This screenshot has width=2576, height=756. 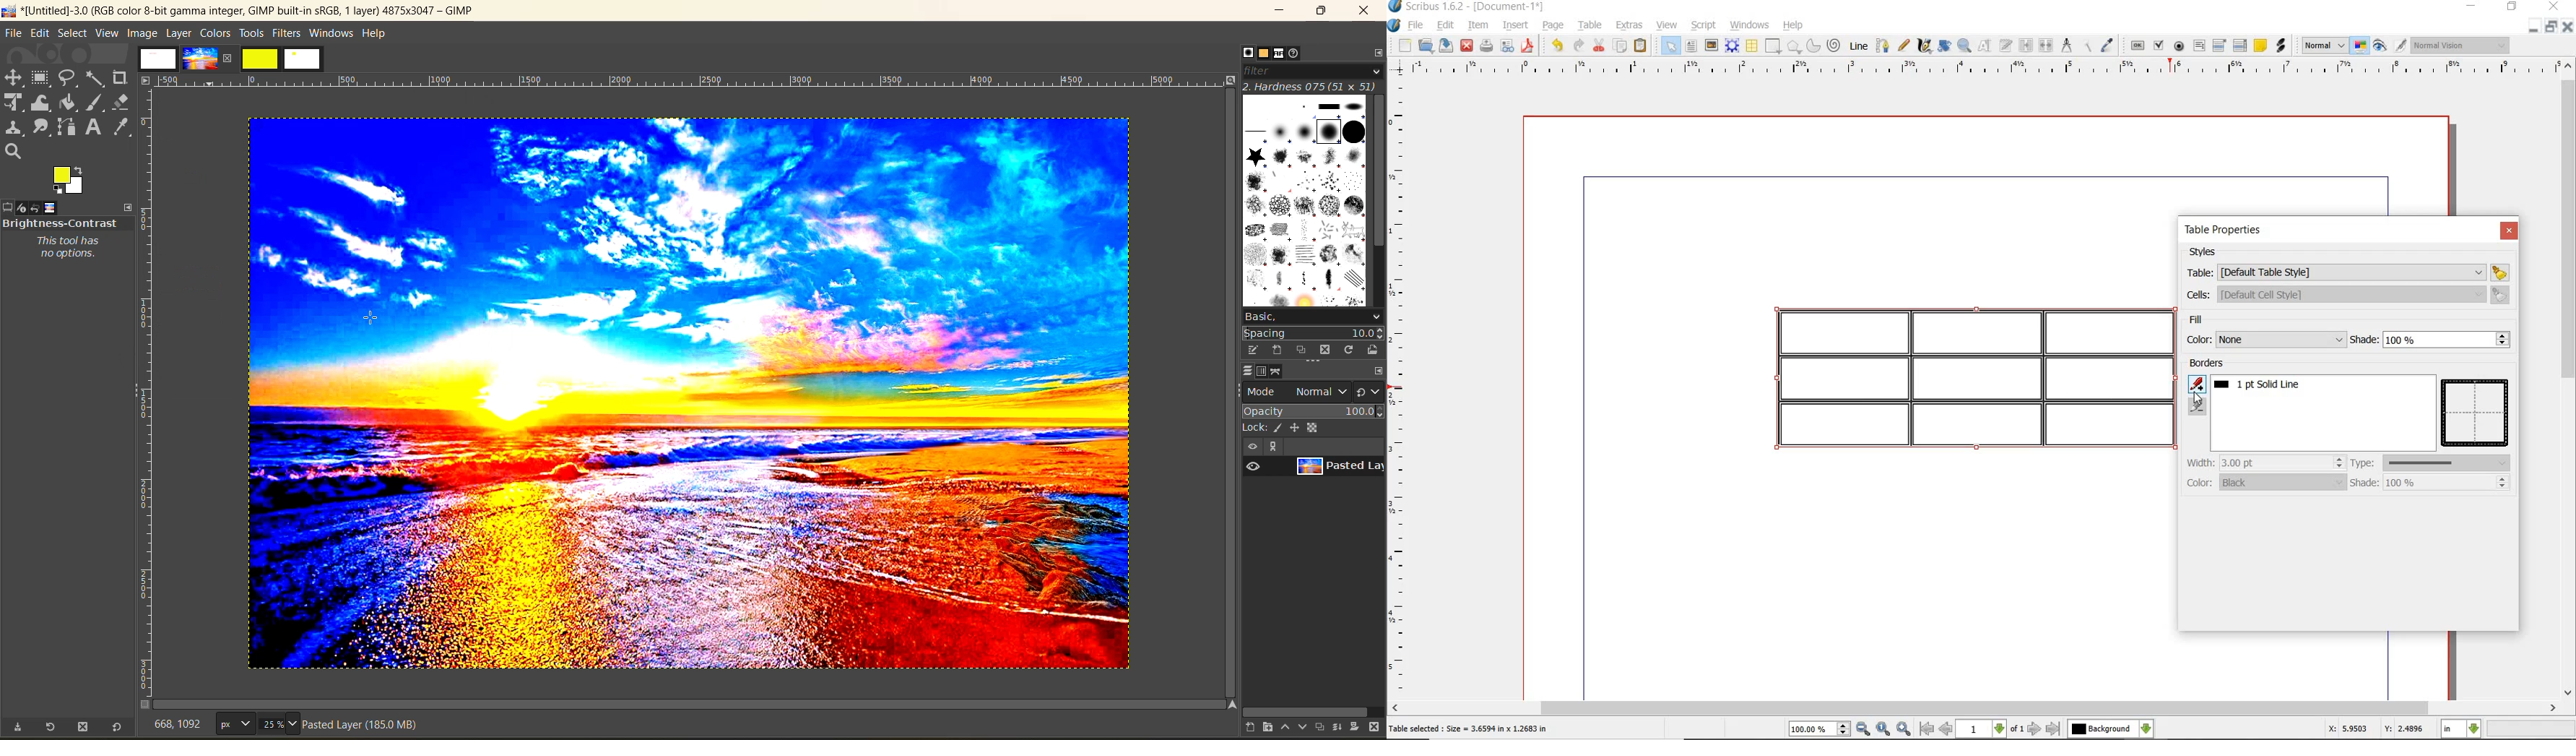 I want to click on width, so click(x=2264, y=462).